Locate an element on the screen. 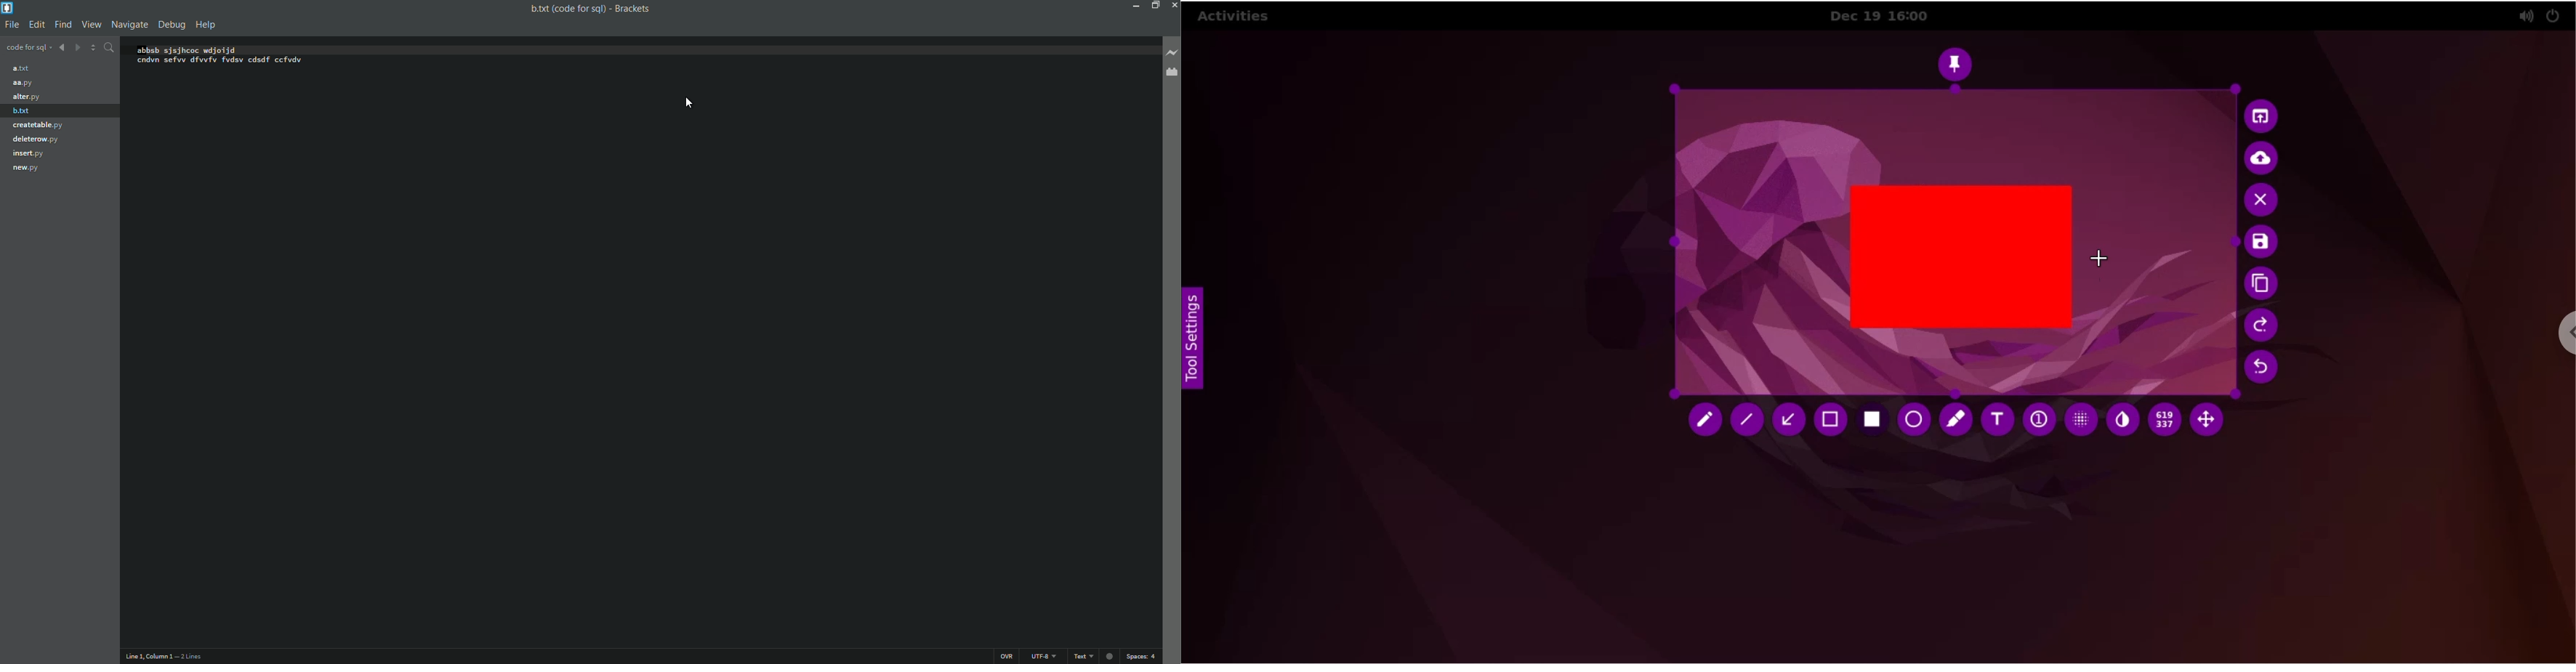 The height and width of the screenshot is (672, 2576). maximize is located at coordinates (1155, 6).